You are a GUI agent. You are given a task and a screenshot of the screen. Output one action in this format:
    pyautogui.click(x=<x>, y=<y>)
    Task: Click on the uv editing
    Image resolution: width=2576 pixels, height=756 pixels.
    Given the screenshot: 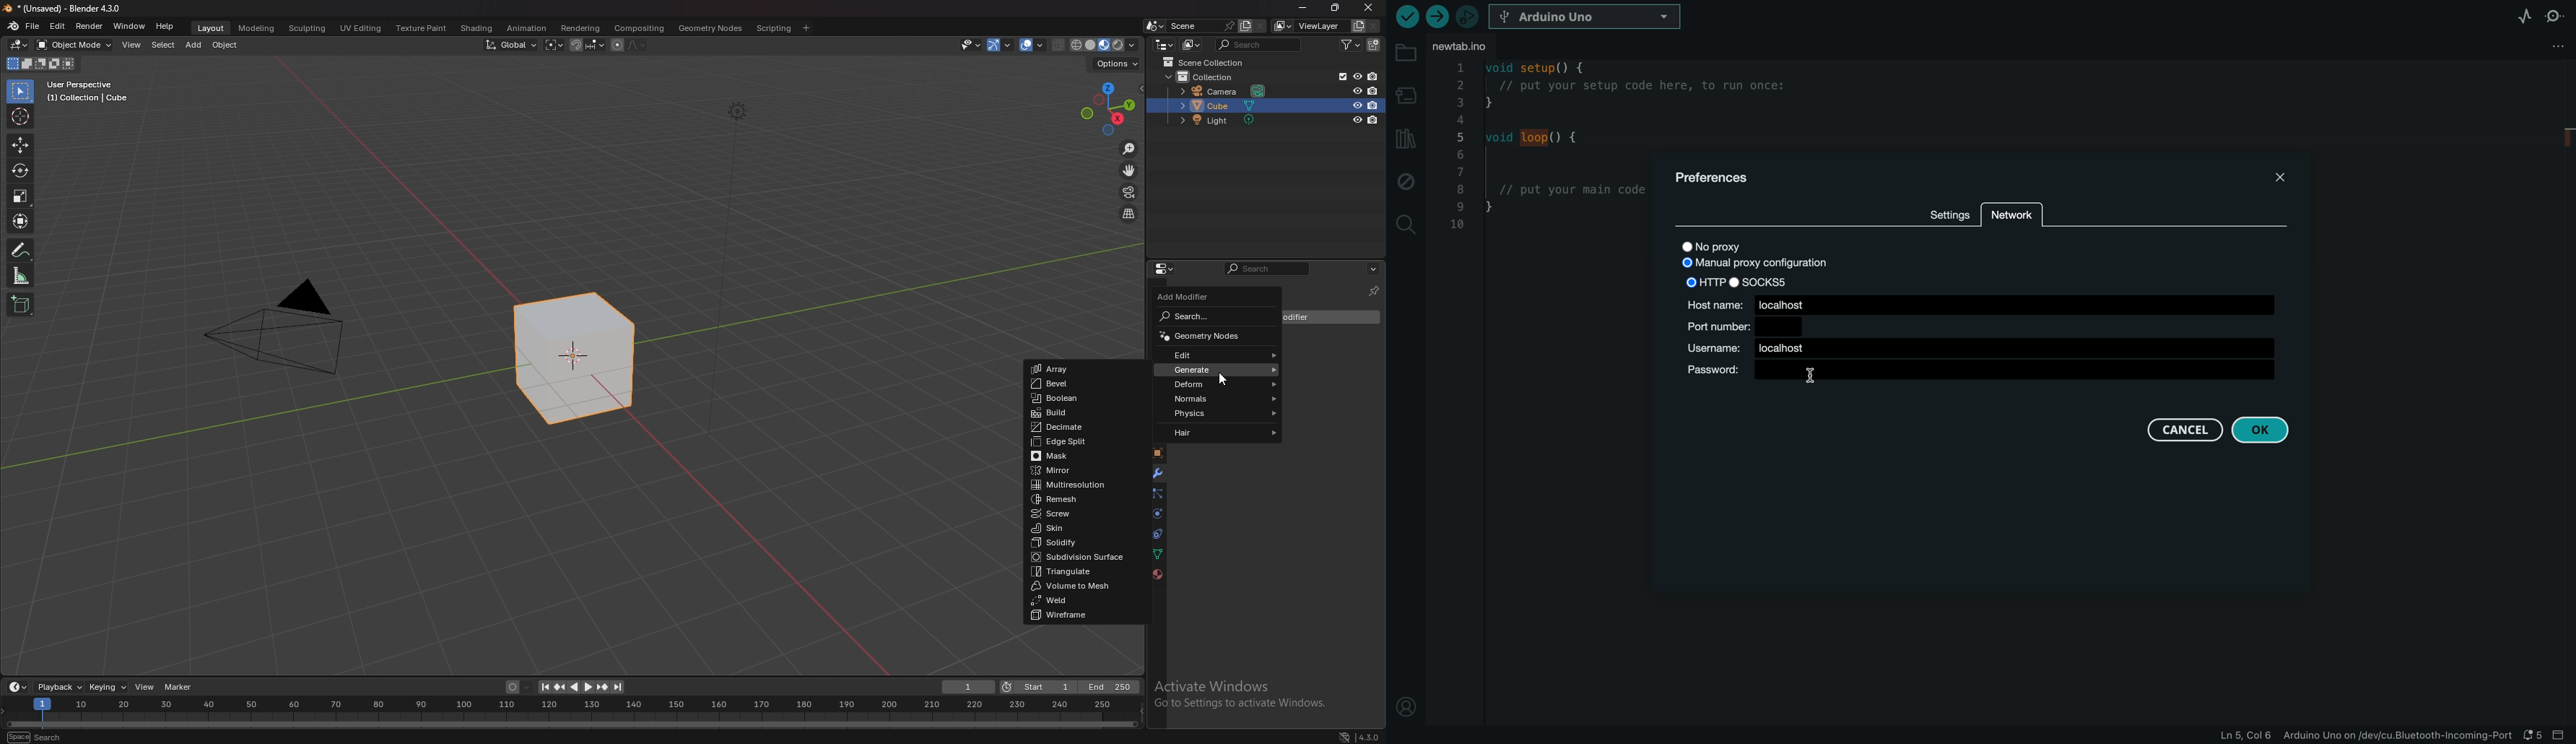 What is the action you would take?
    pyautogui.click(x=360, y=27)
    